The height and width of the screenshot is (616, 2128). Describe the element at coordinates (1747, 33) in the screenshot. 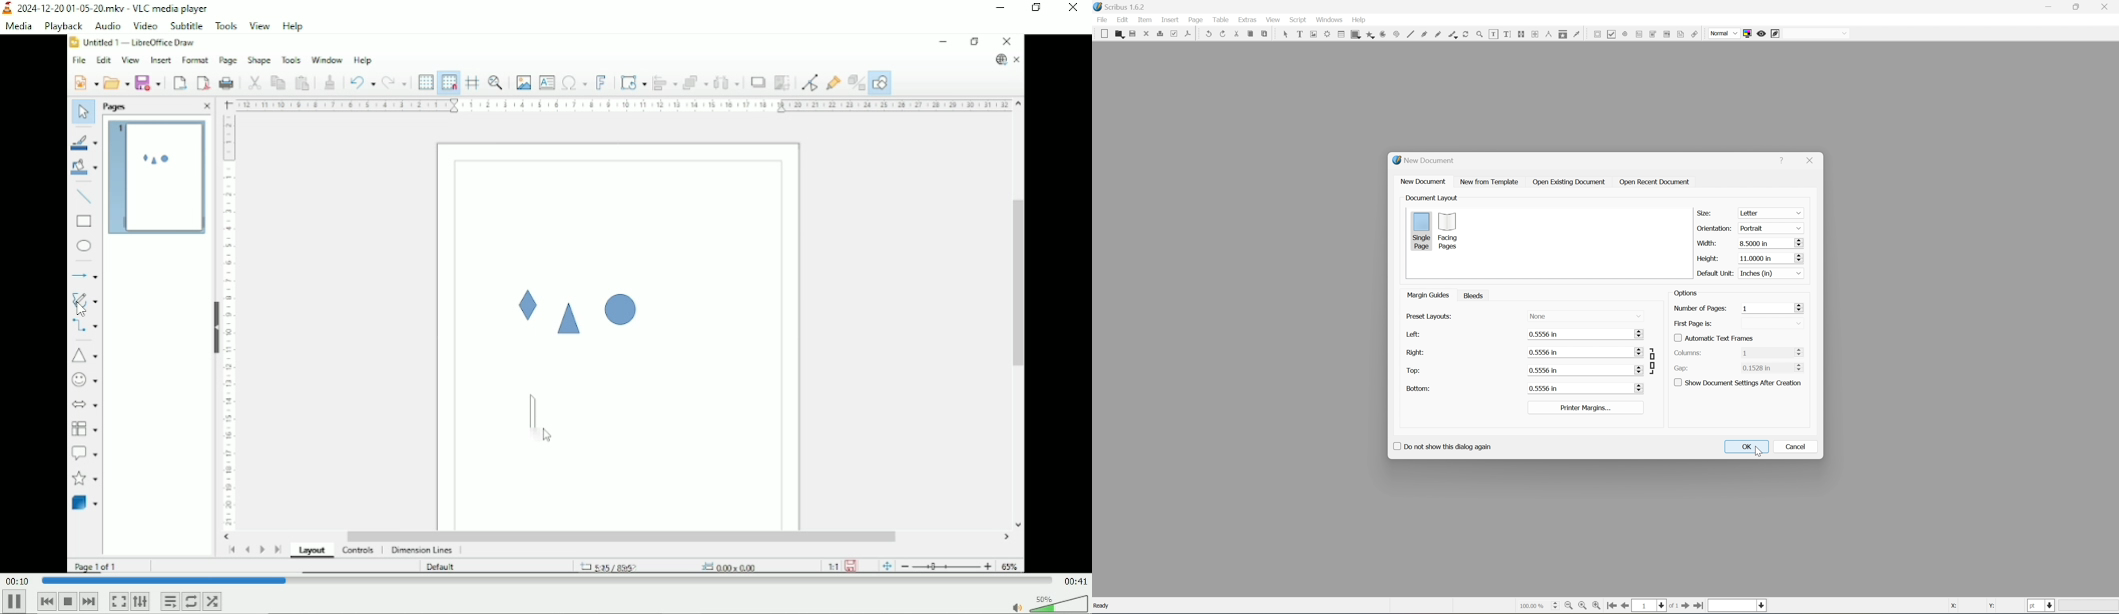

I see `toggle color management system` at that location.